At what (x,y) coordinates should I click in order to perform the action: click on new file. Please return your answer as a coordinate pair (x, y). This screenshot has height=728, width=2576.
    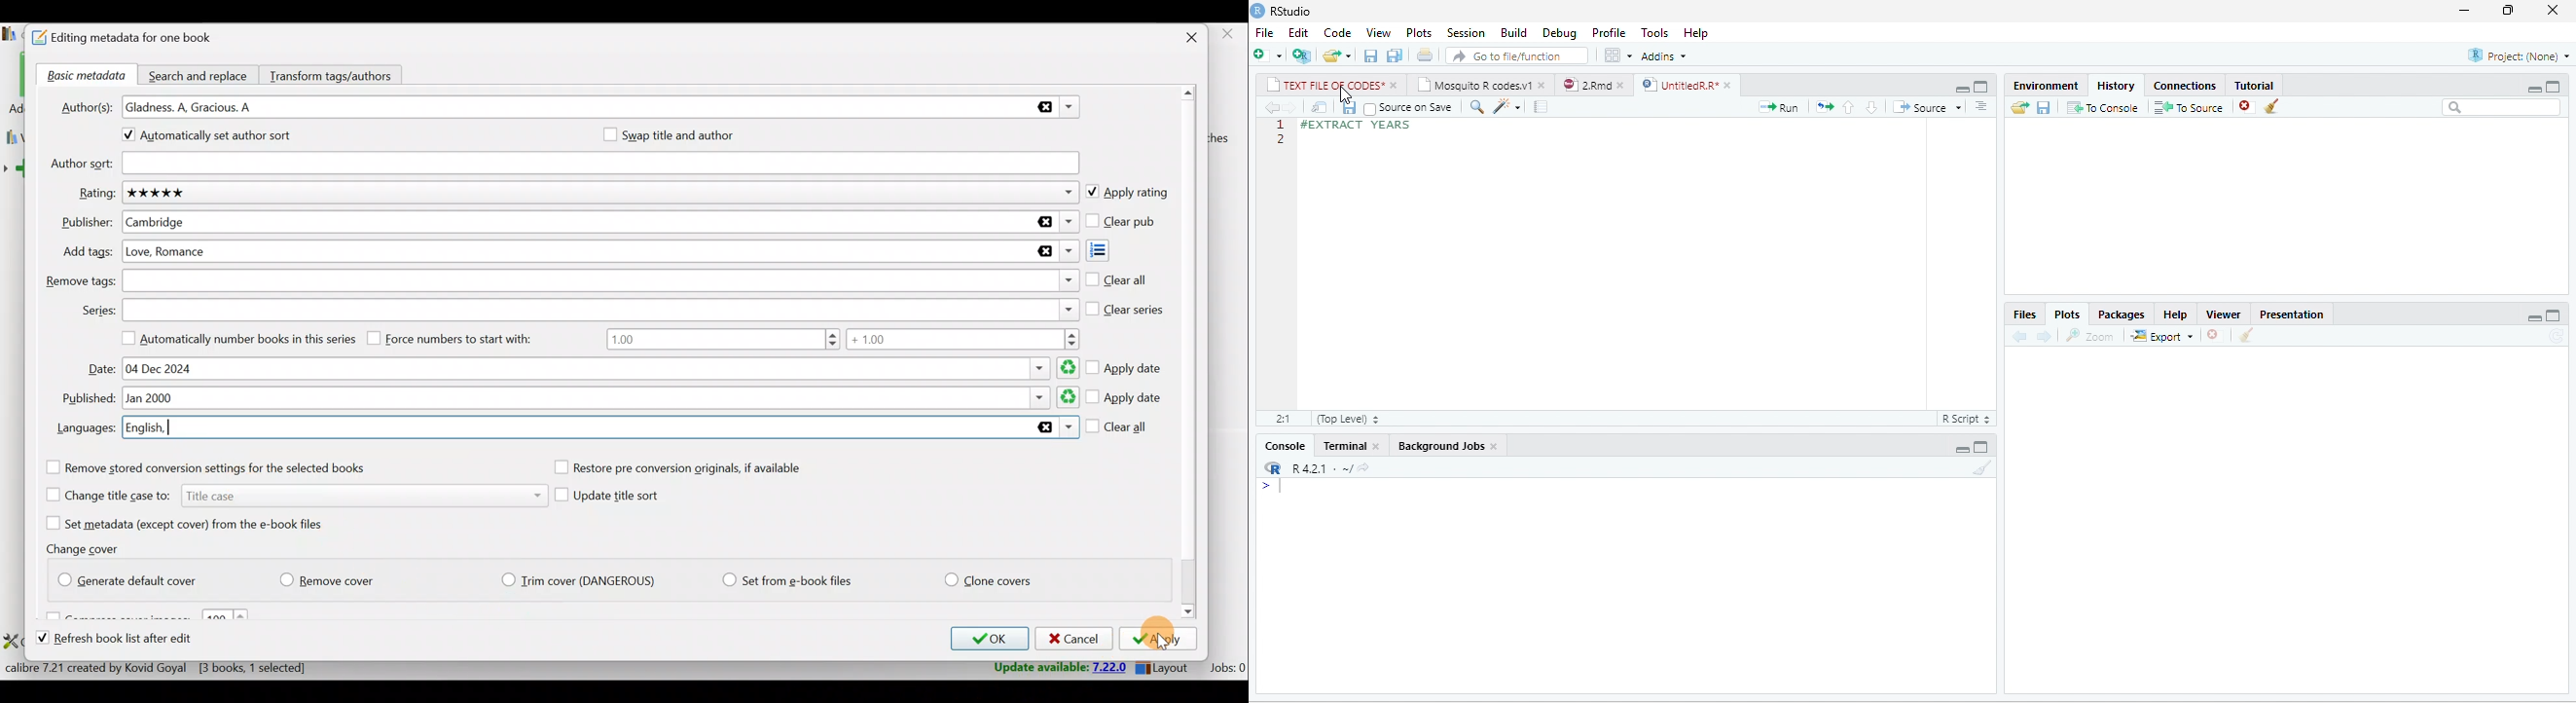
    Looking at the image, I should click on (1268, 56).